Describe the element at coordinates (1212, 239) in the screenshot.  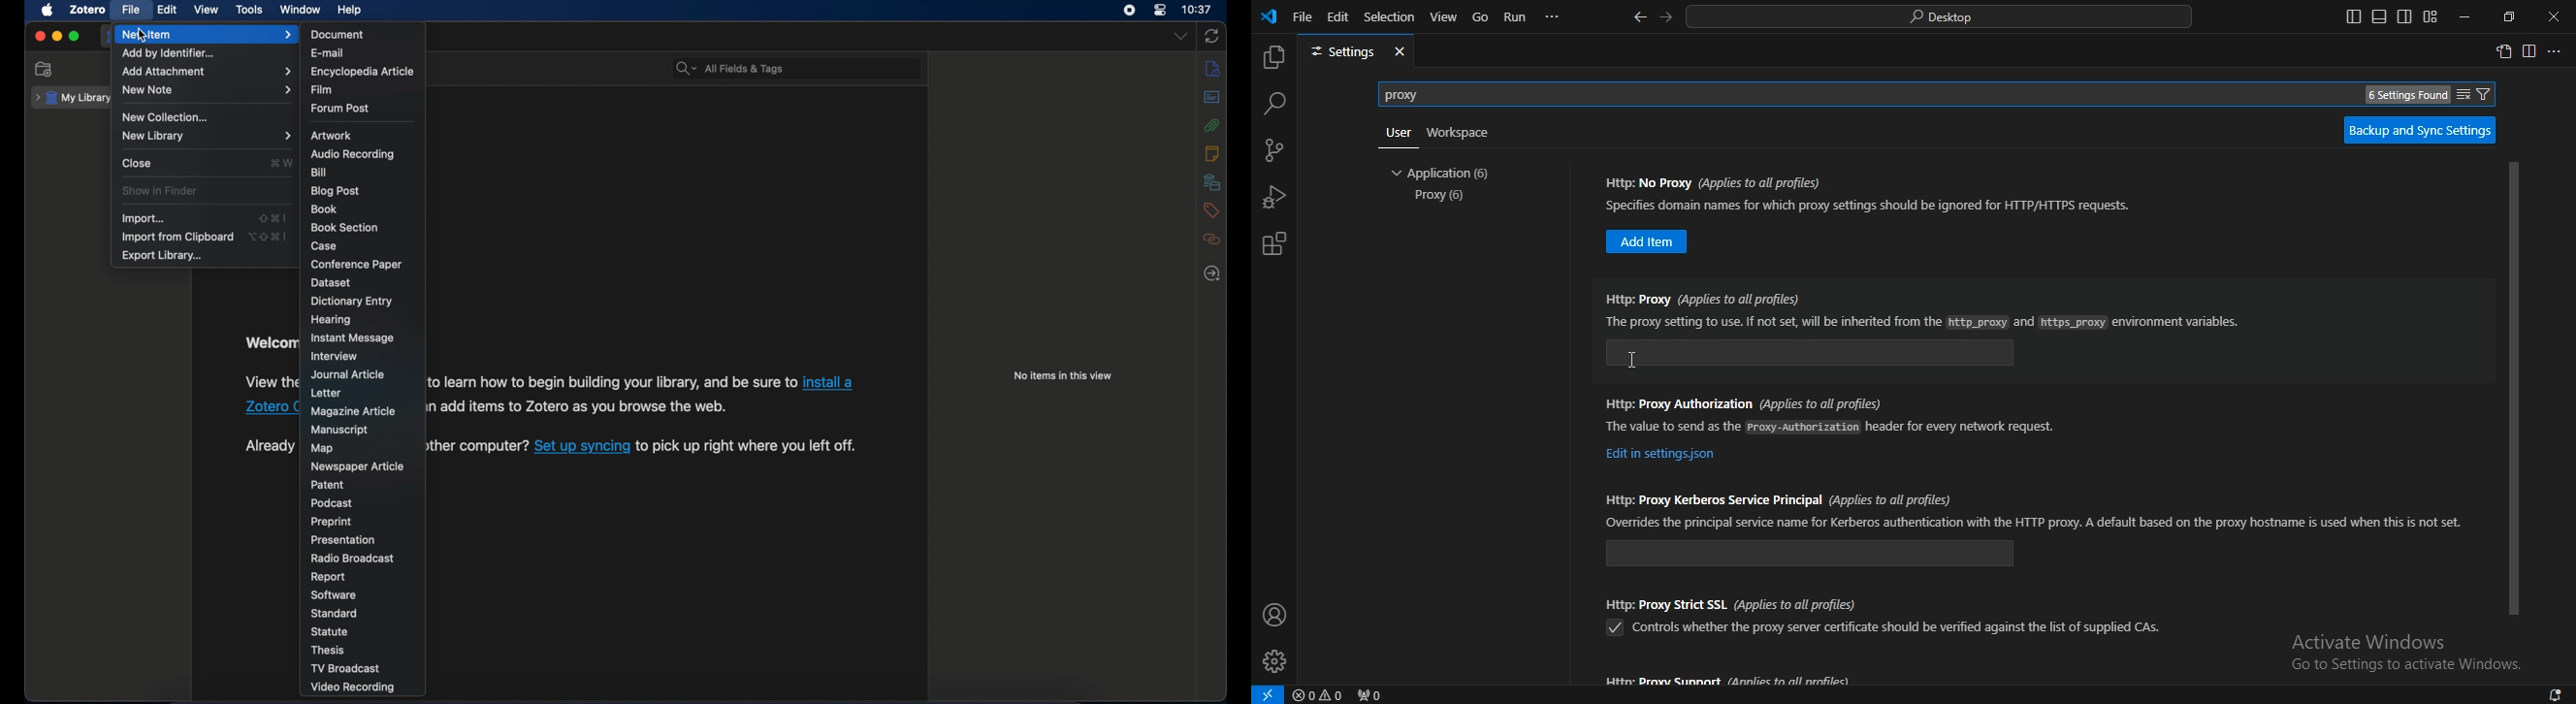
I see `related` at that location.